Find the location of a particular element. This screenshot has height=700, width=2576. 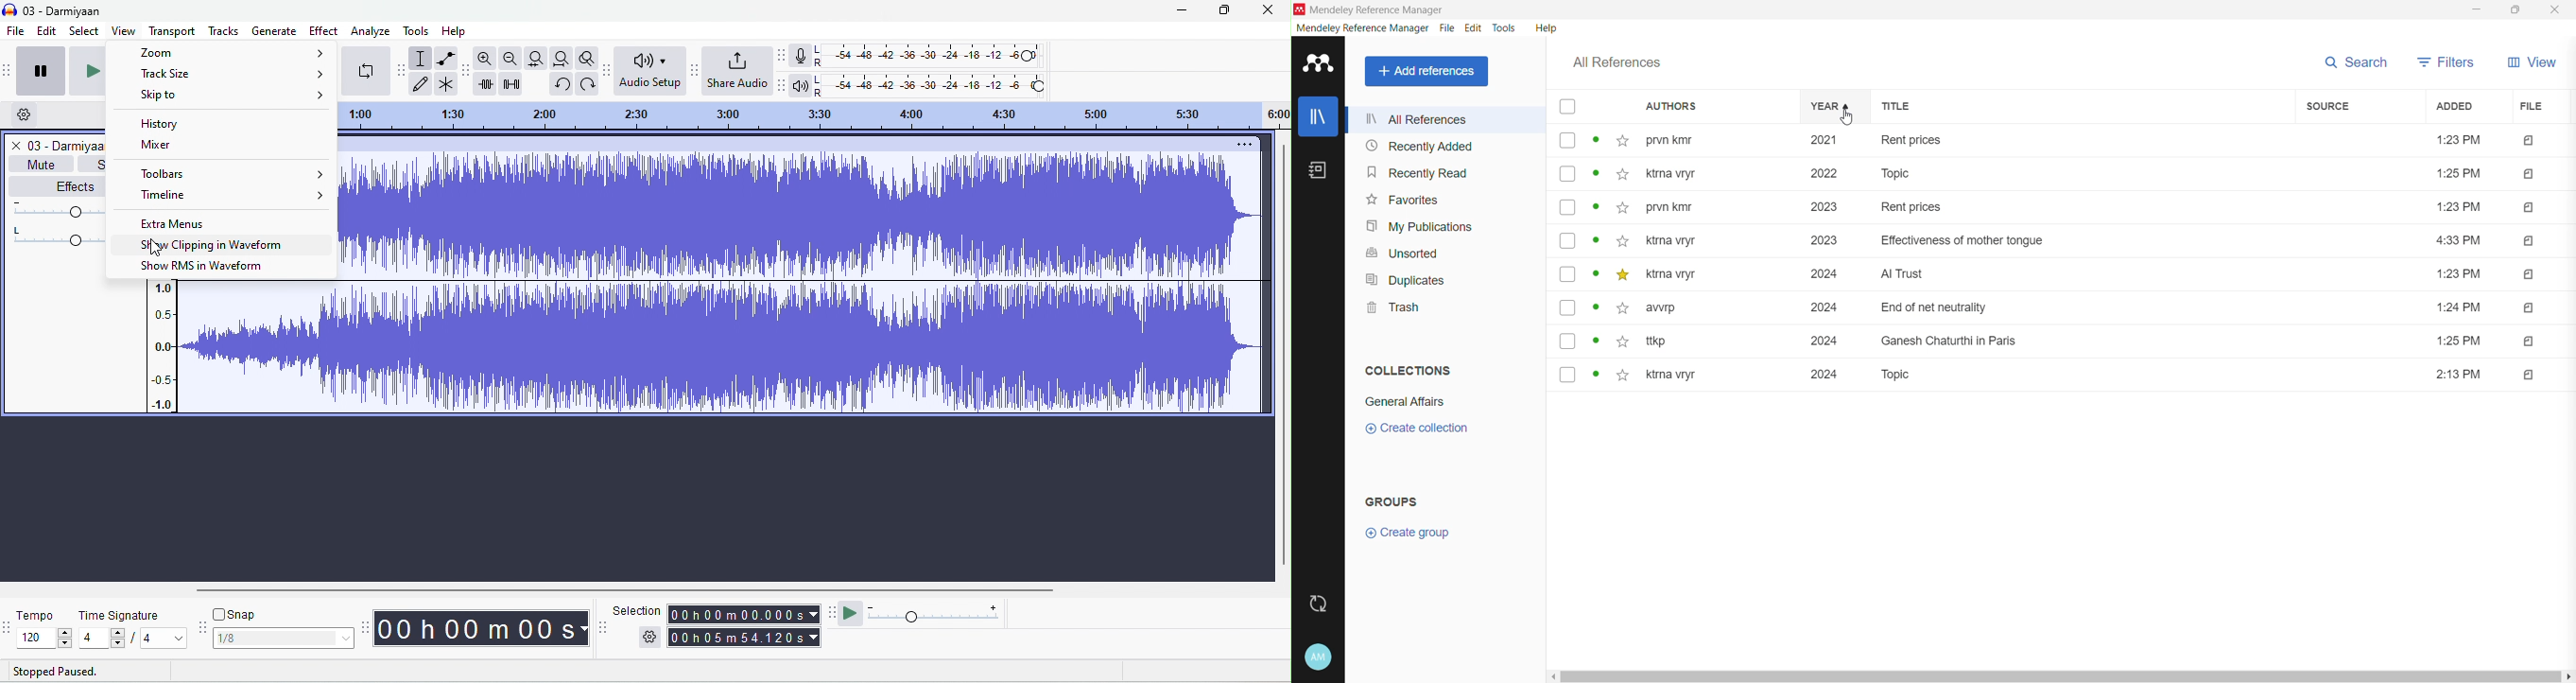

file type is located at coordinates (2531, 374).